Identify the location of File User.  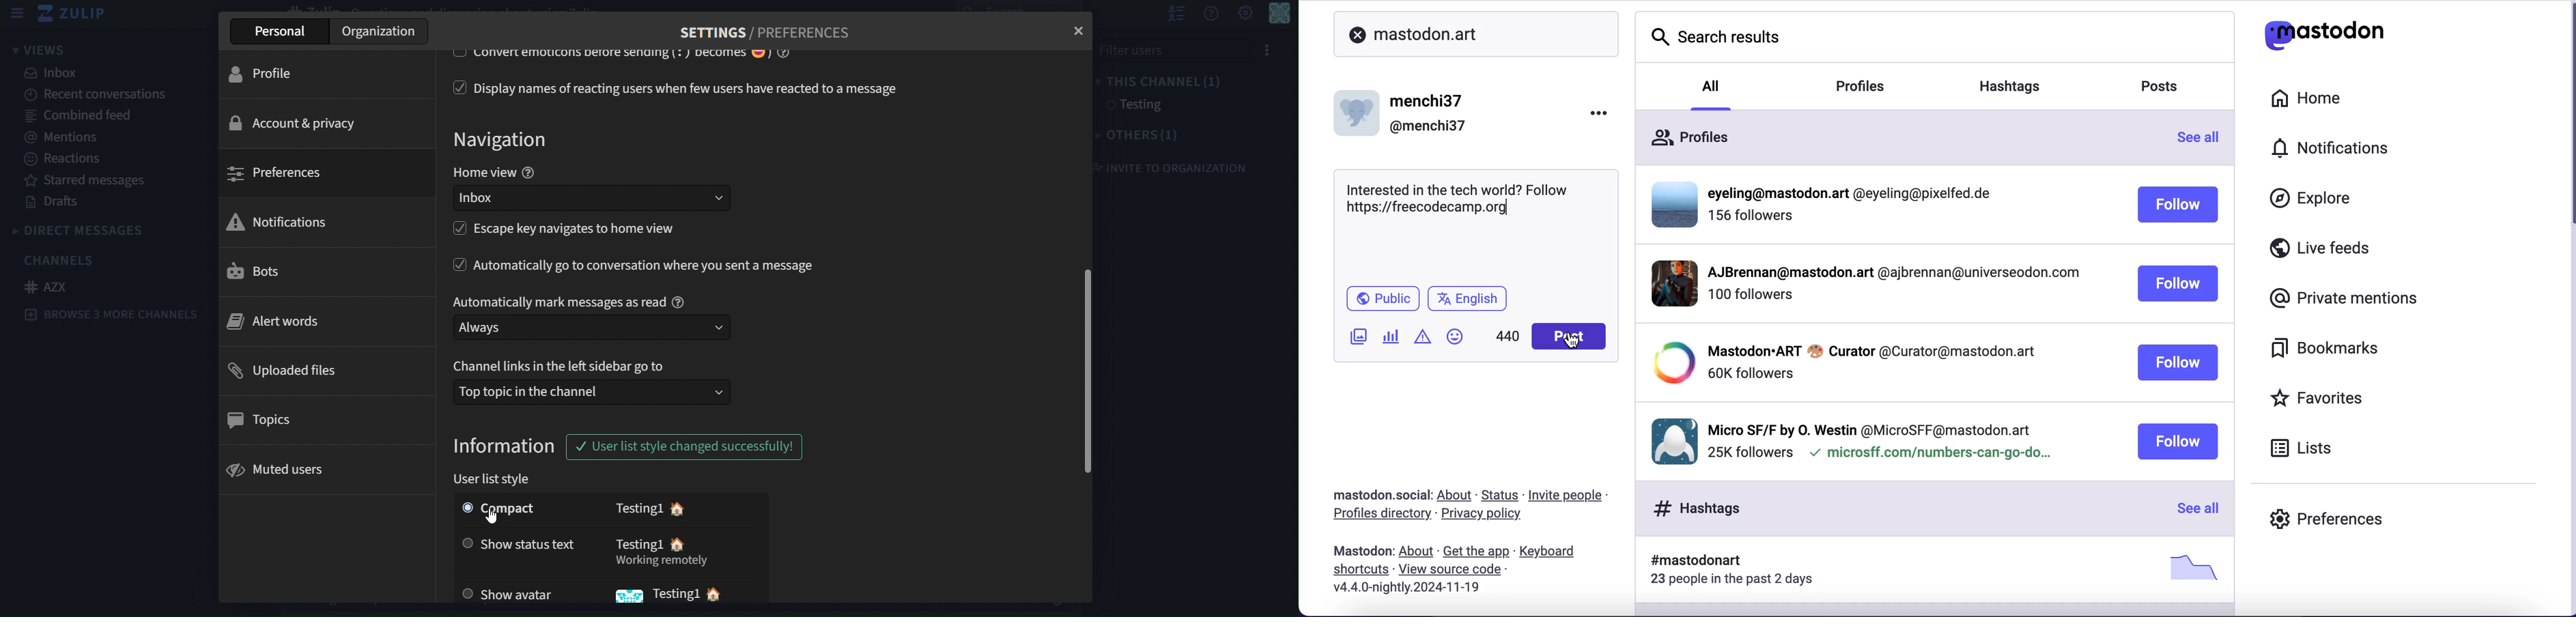
(1171, 51).